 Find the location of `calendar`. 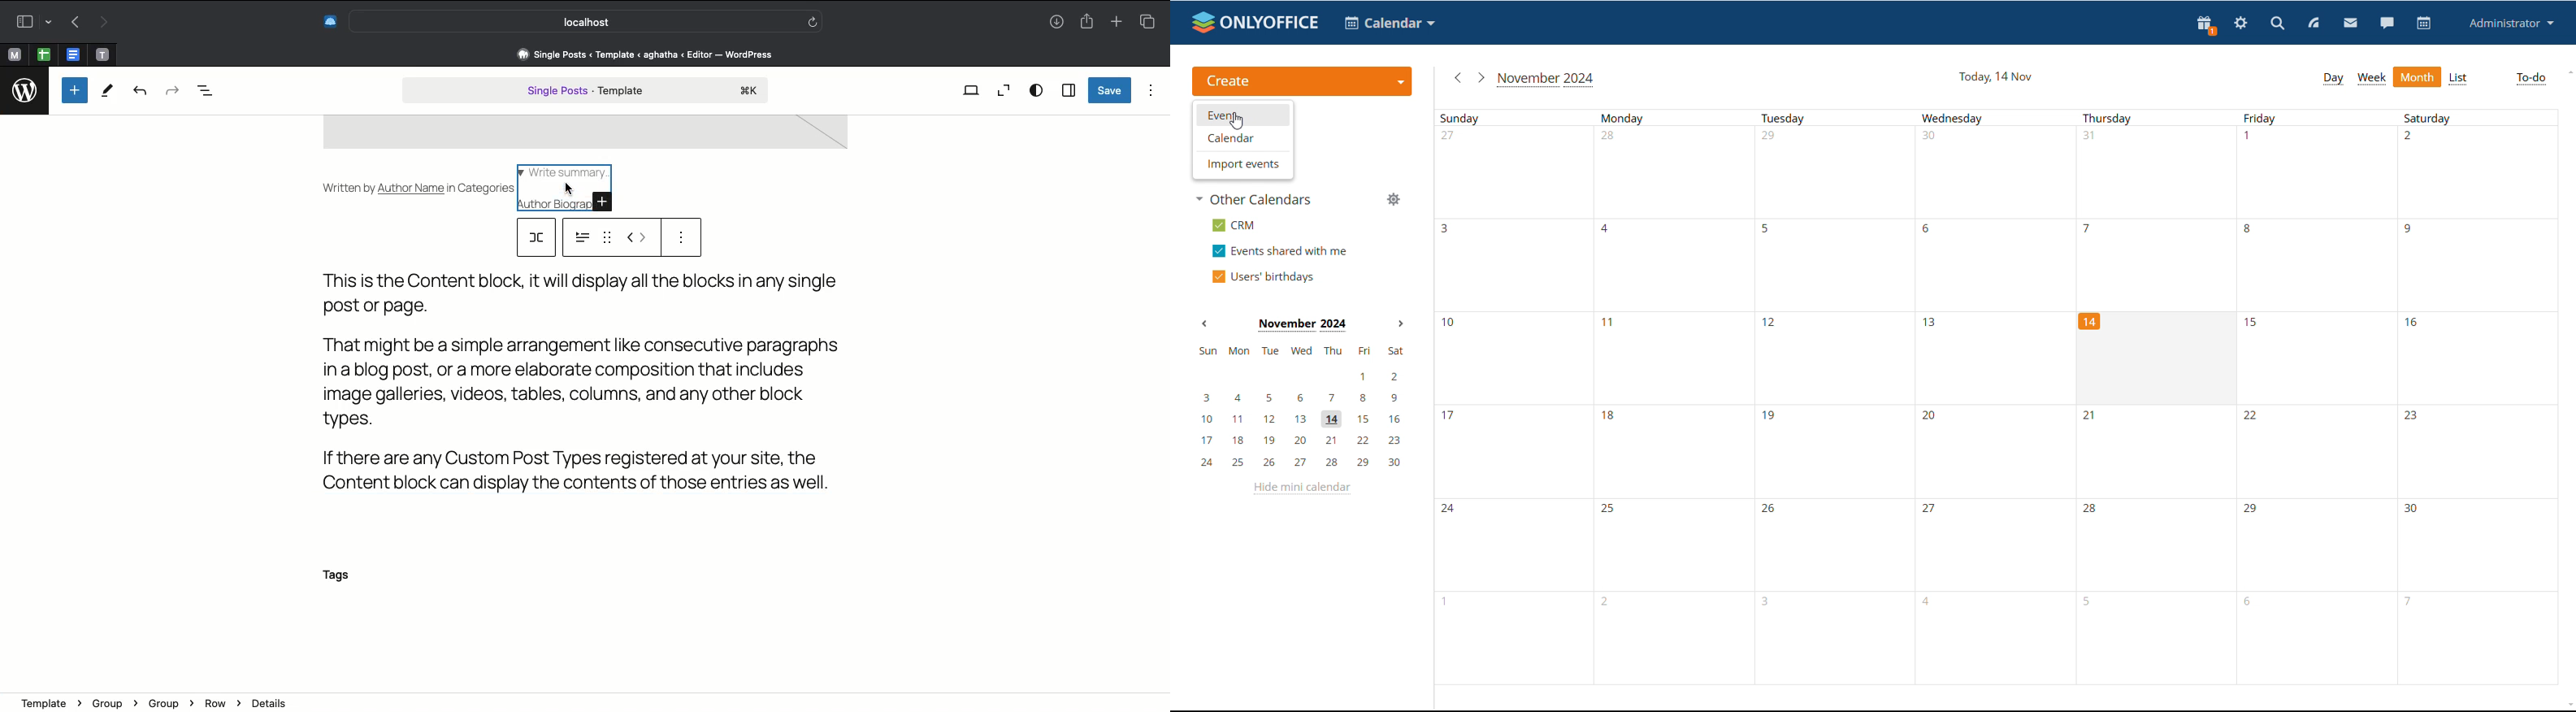

calendar is located at coordinates (1244, 137).